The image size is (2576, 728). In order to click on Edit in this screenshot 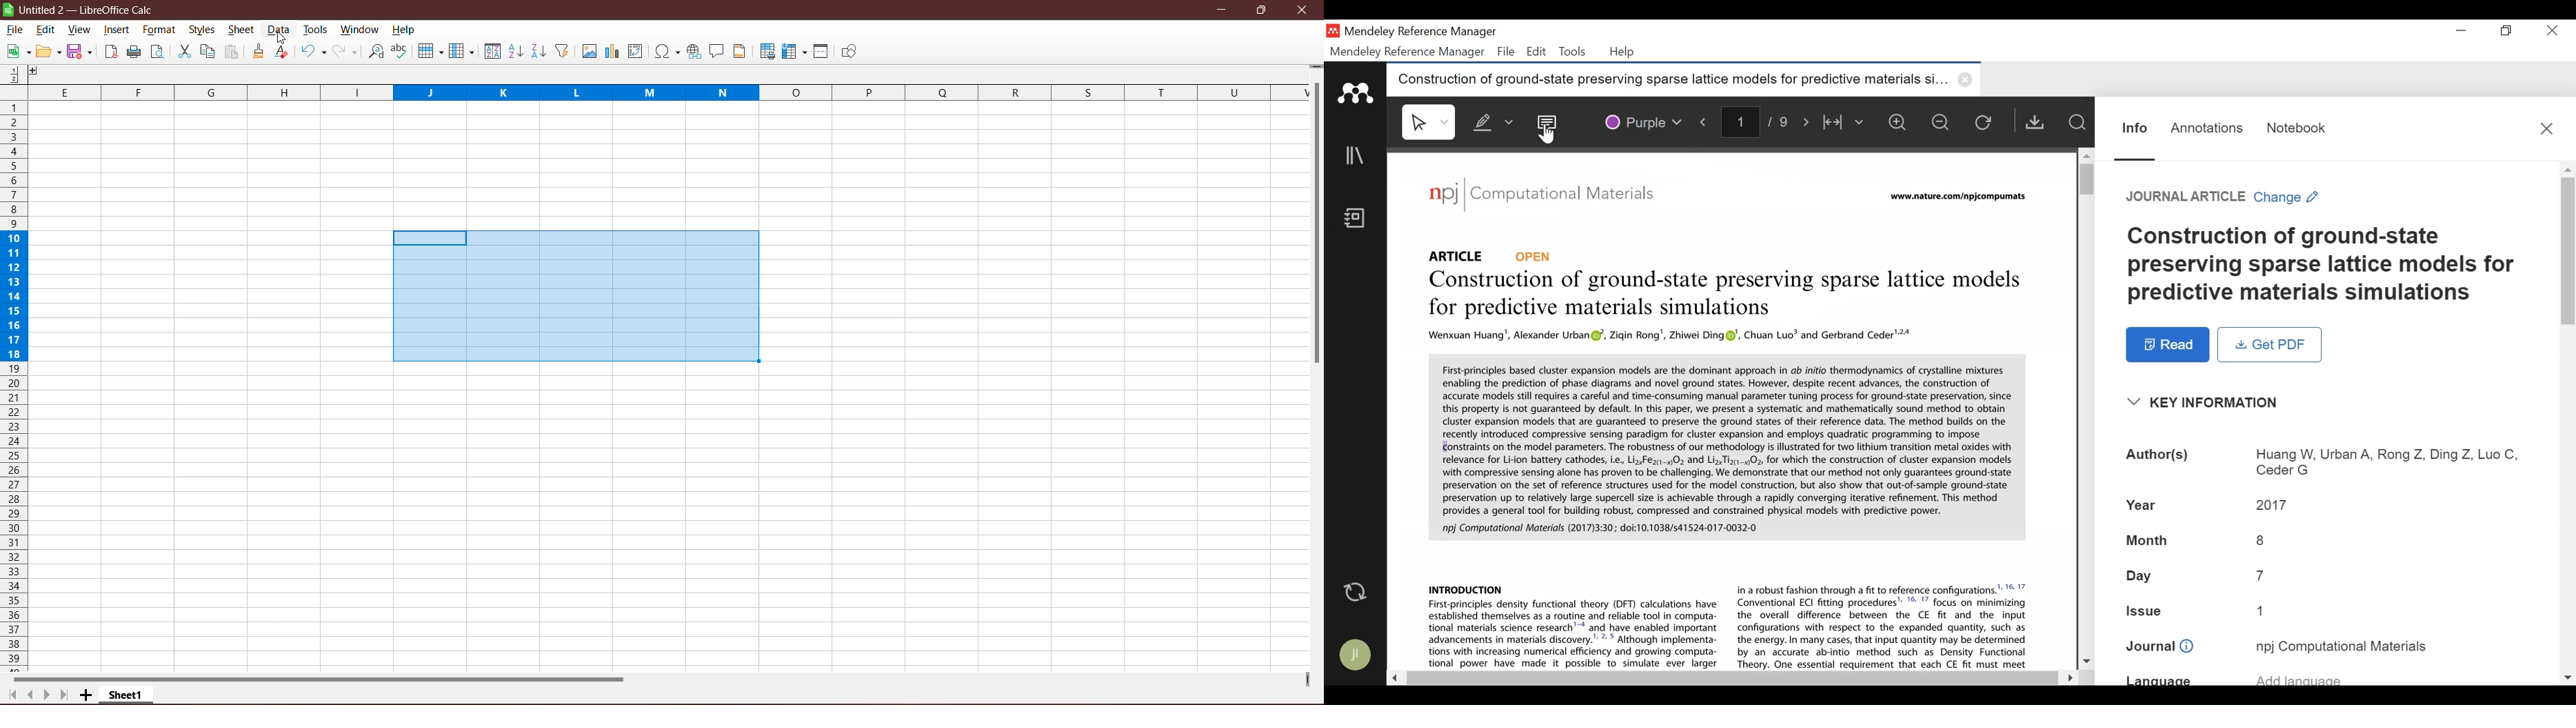, I will do `click(1537, 52)`.